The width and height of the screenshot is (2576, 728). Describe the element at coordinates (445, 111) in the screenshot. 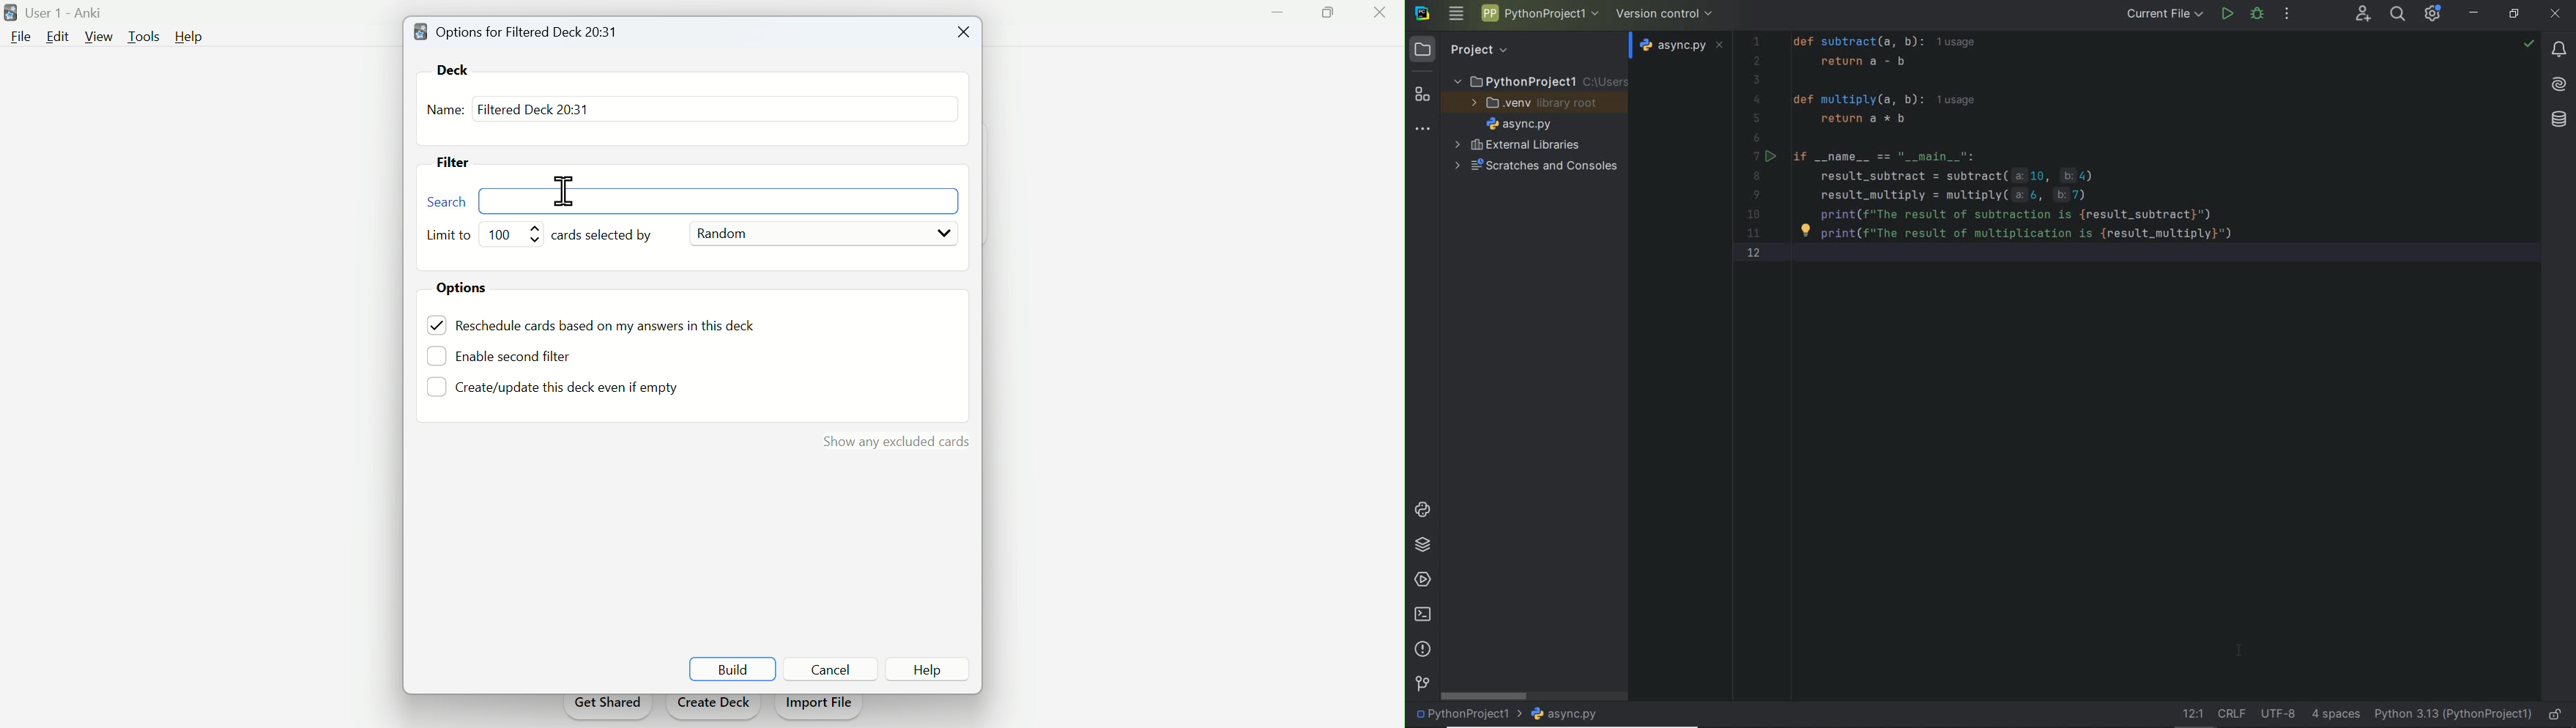

I see `Name:` at that location.